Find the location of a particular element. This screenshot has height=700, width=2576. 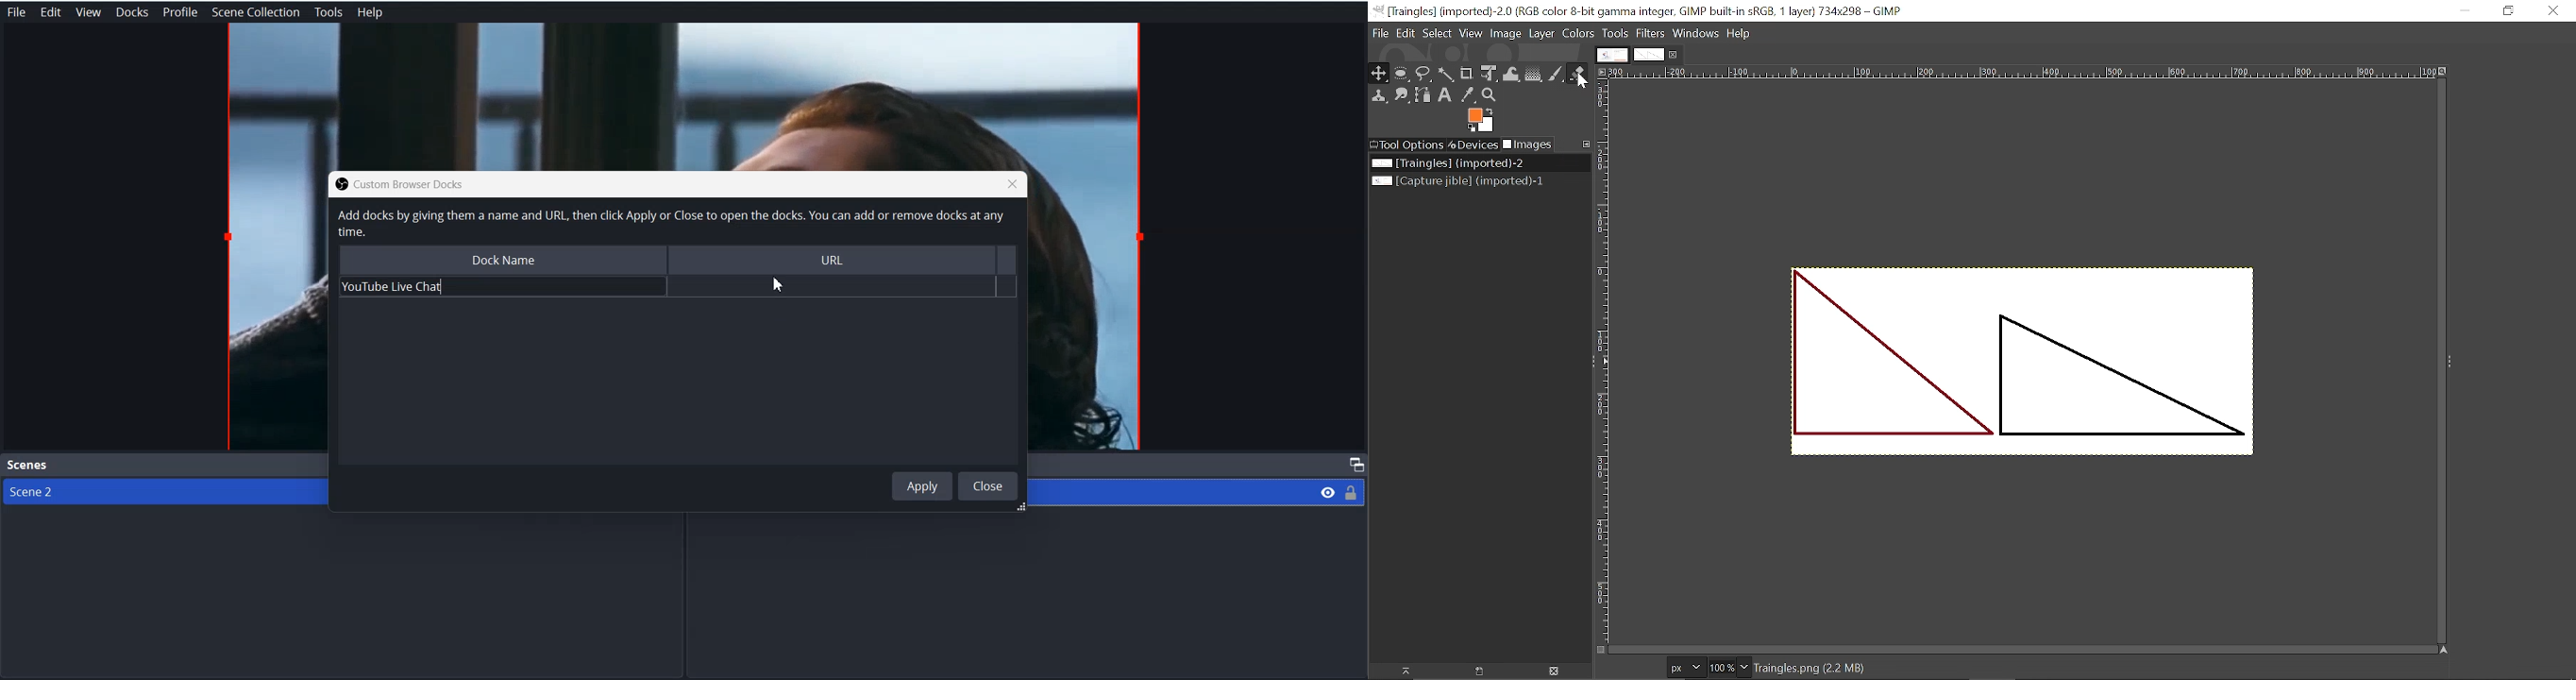

Paintbrush tool is located at coordinates (1557, 74).